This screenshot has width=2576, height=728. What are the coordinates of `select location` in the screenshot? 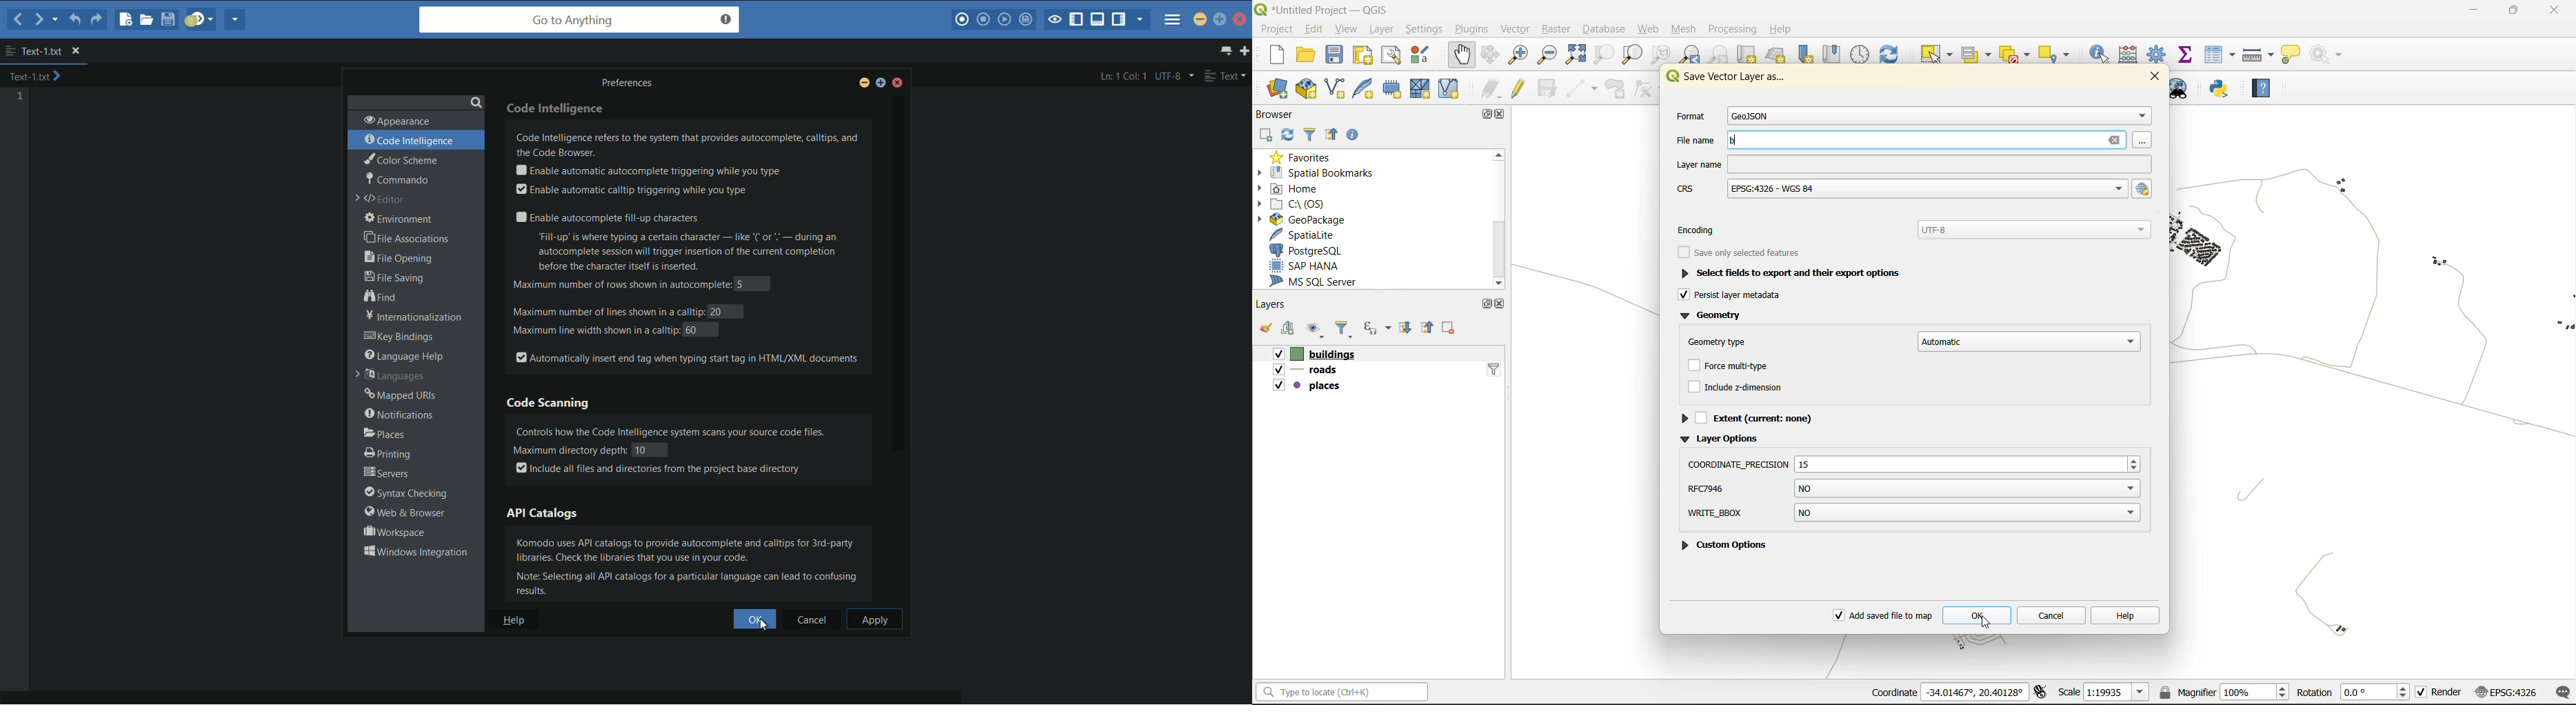 It's located at (2058, 54).